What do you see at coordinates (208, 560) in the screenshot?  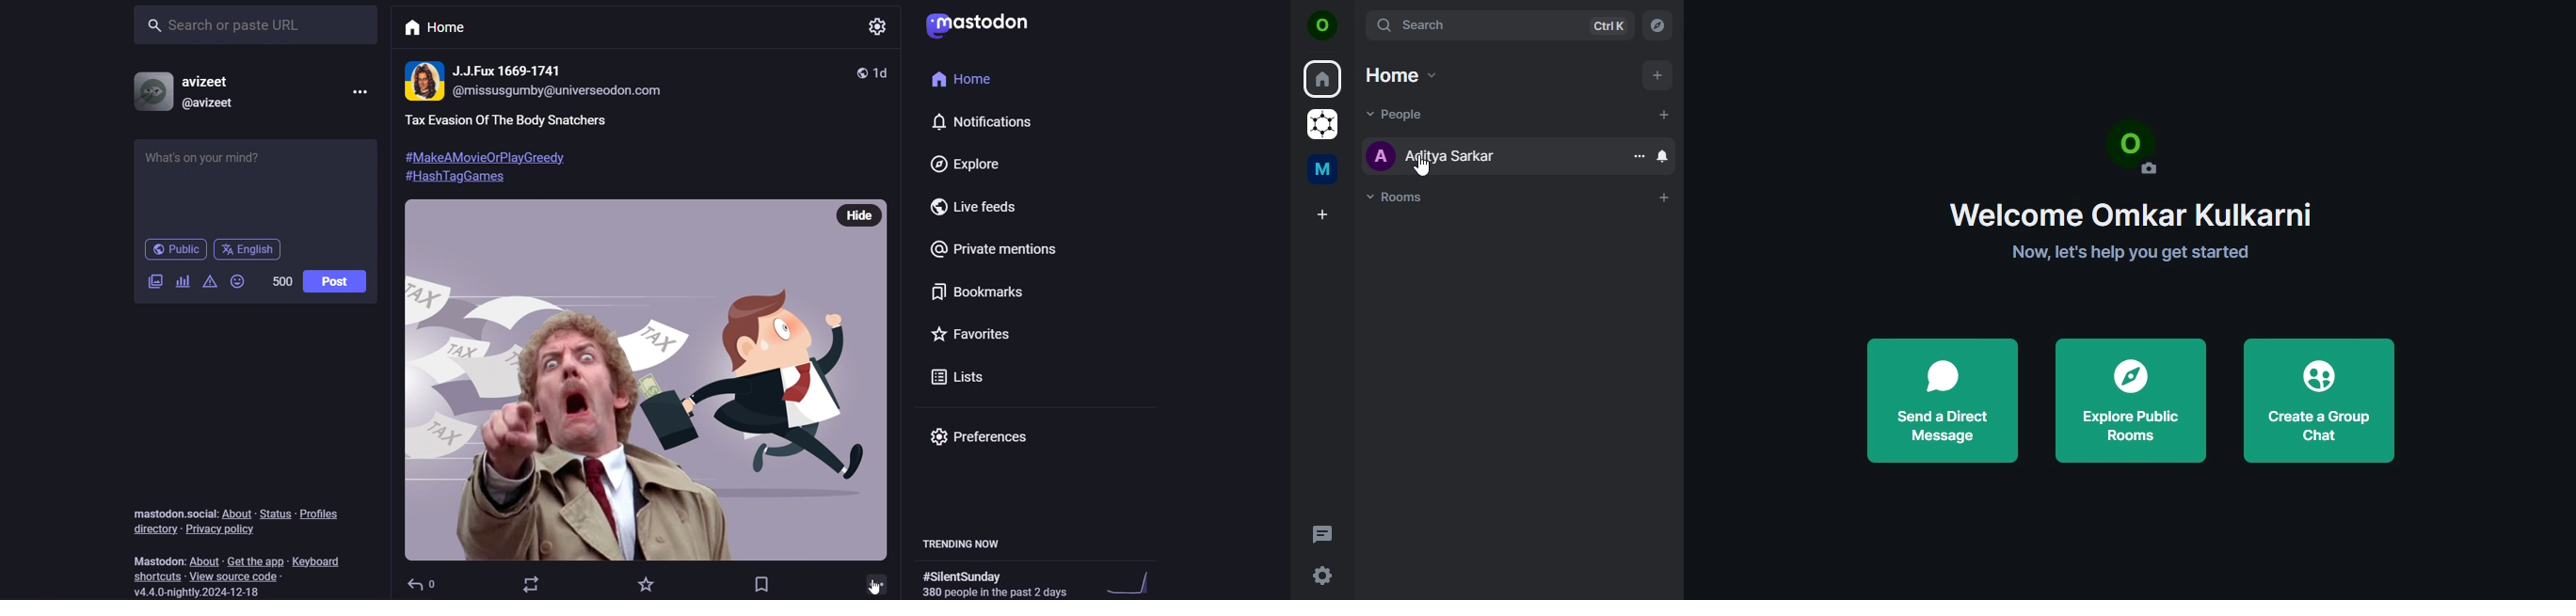 I see `about` at bounding box center [208, 560].